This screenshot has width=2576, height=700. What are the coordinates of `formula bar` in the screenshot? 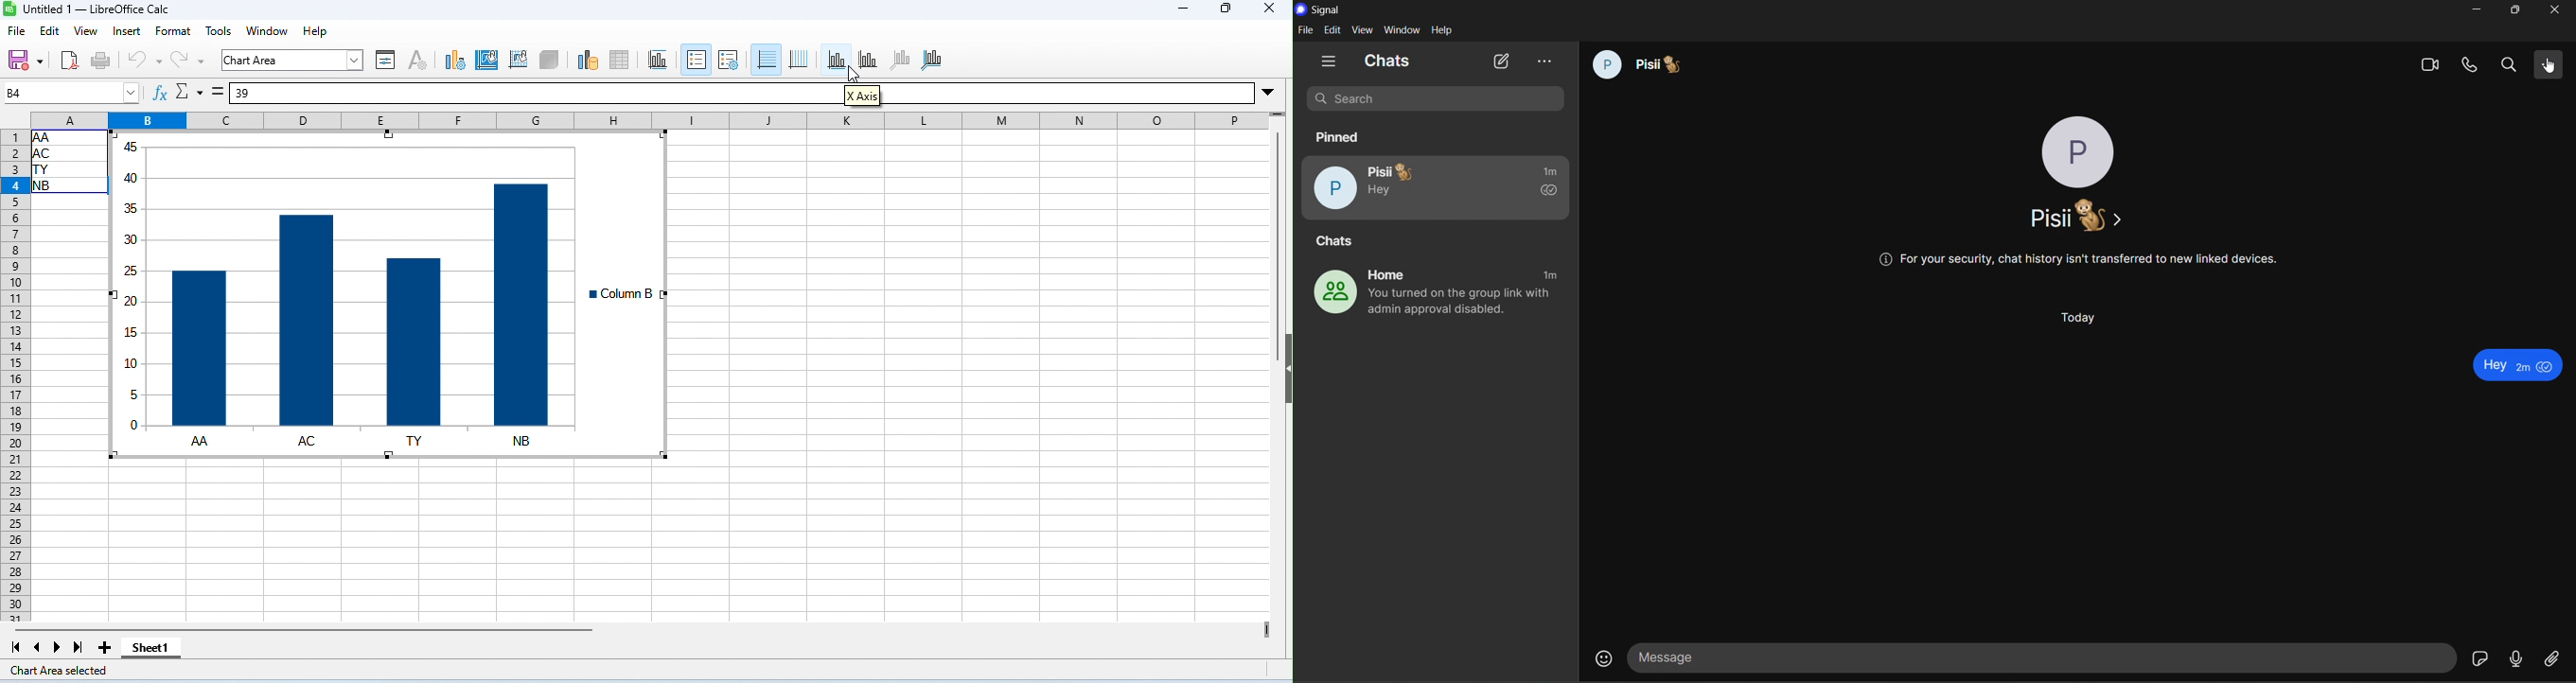 It's located at (537, 95).